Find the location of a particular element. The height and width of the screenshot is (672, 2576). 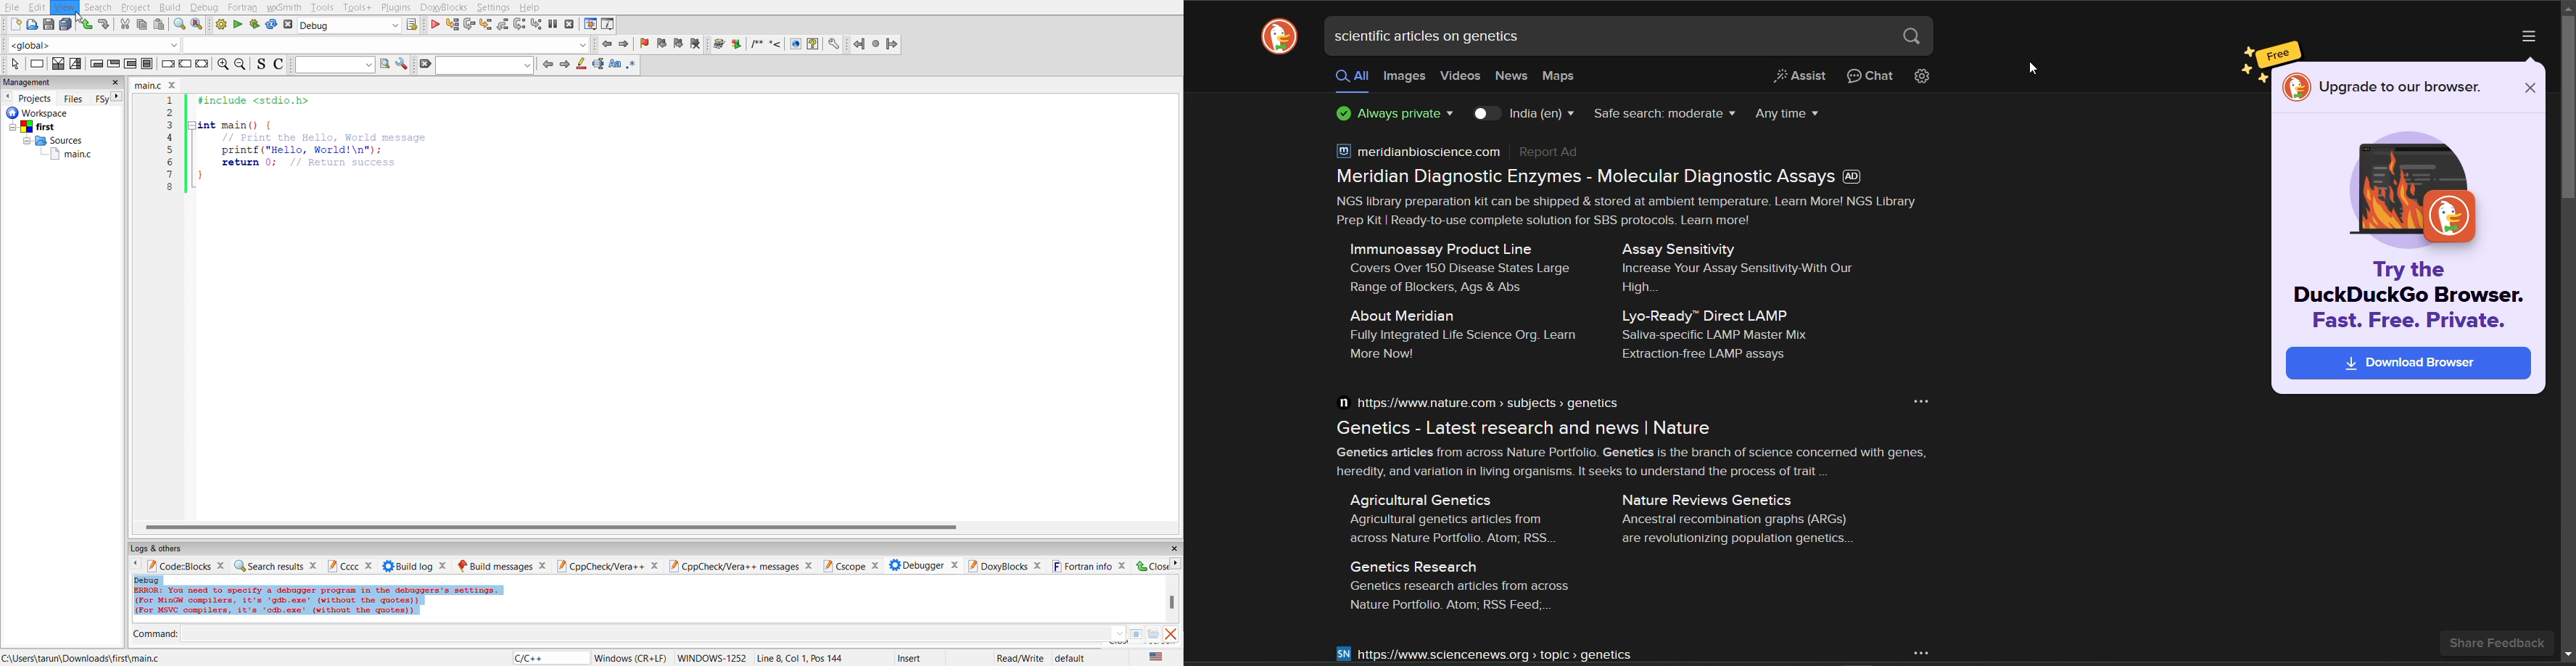

jump forward is located at coordinates (624, 44).